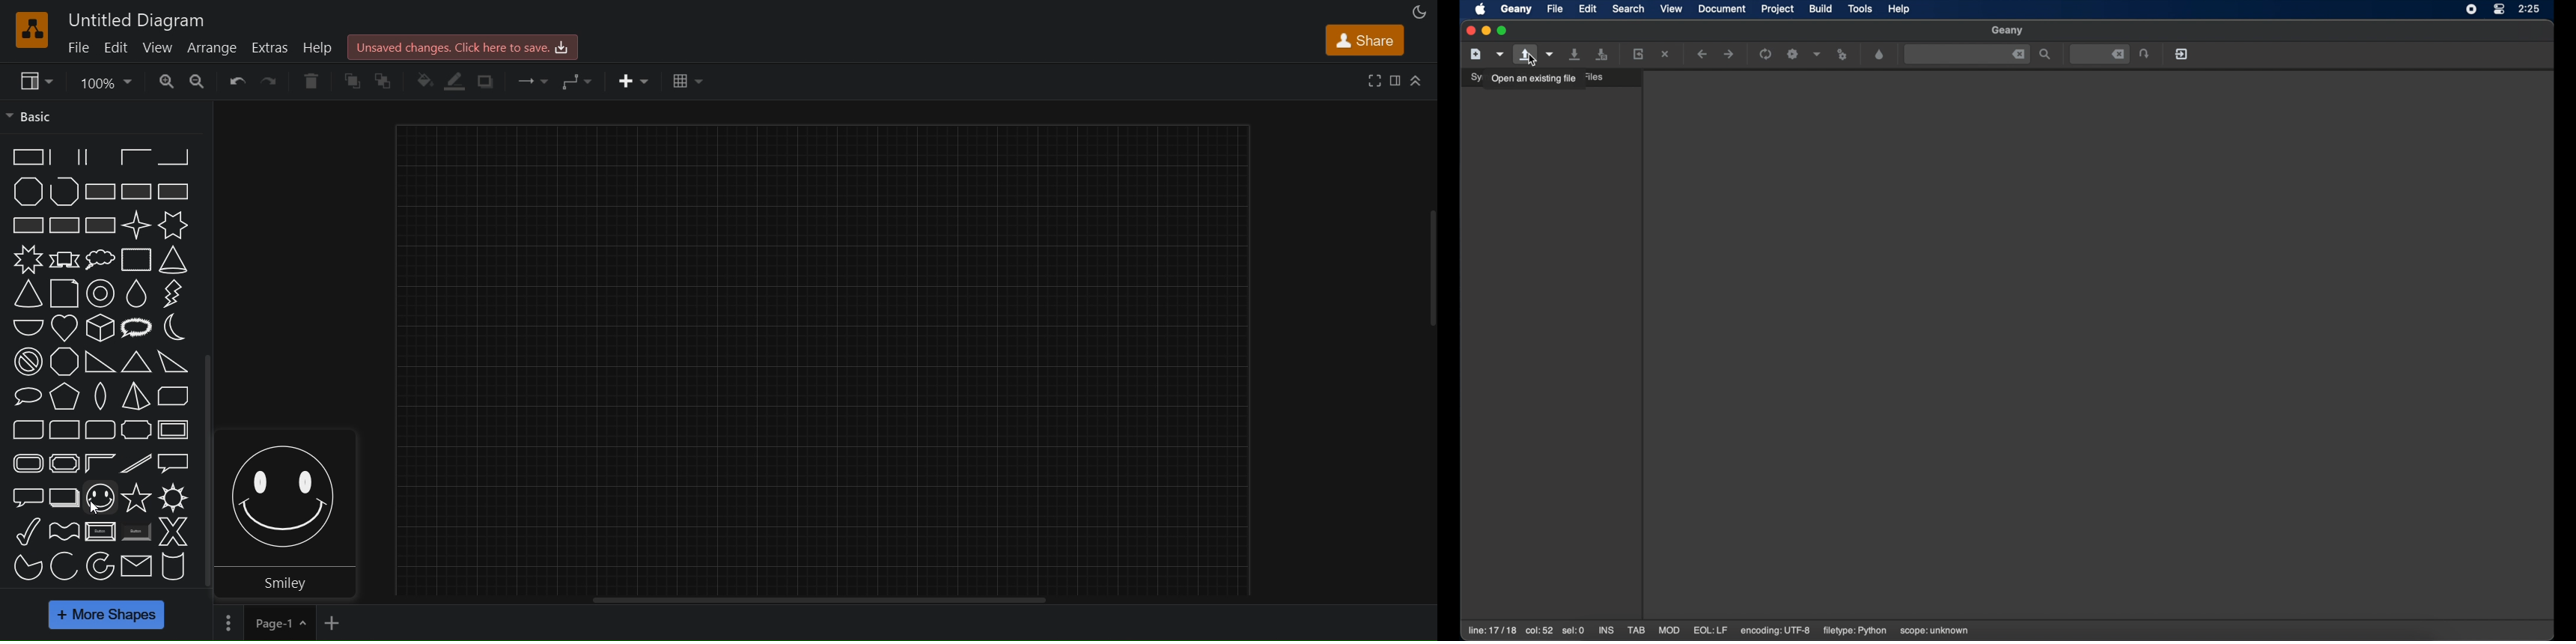 This screenshot has width=2576, height=644. Describe the element at coordinates (1730, 55) in the screenshot. I see `navigate forward a location` at that location.